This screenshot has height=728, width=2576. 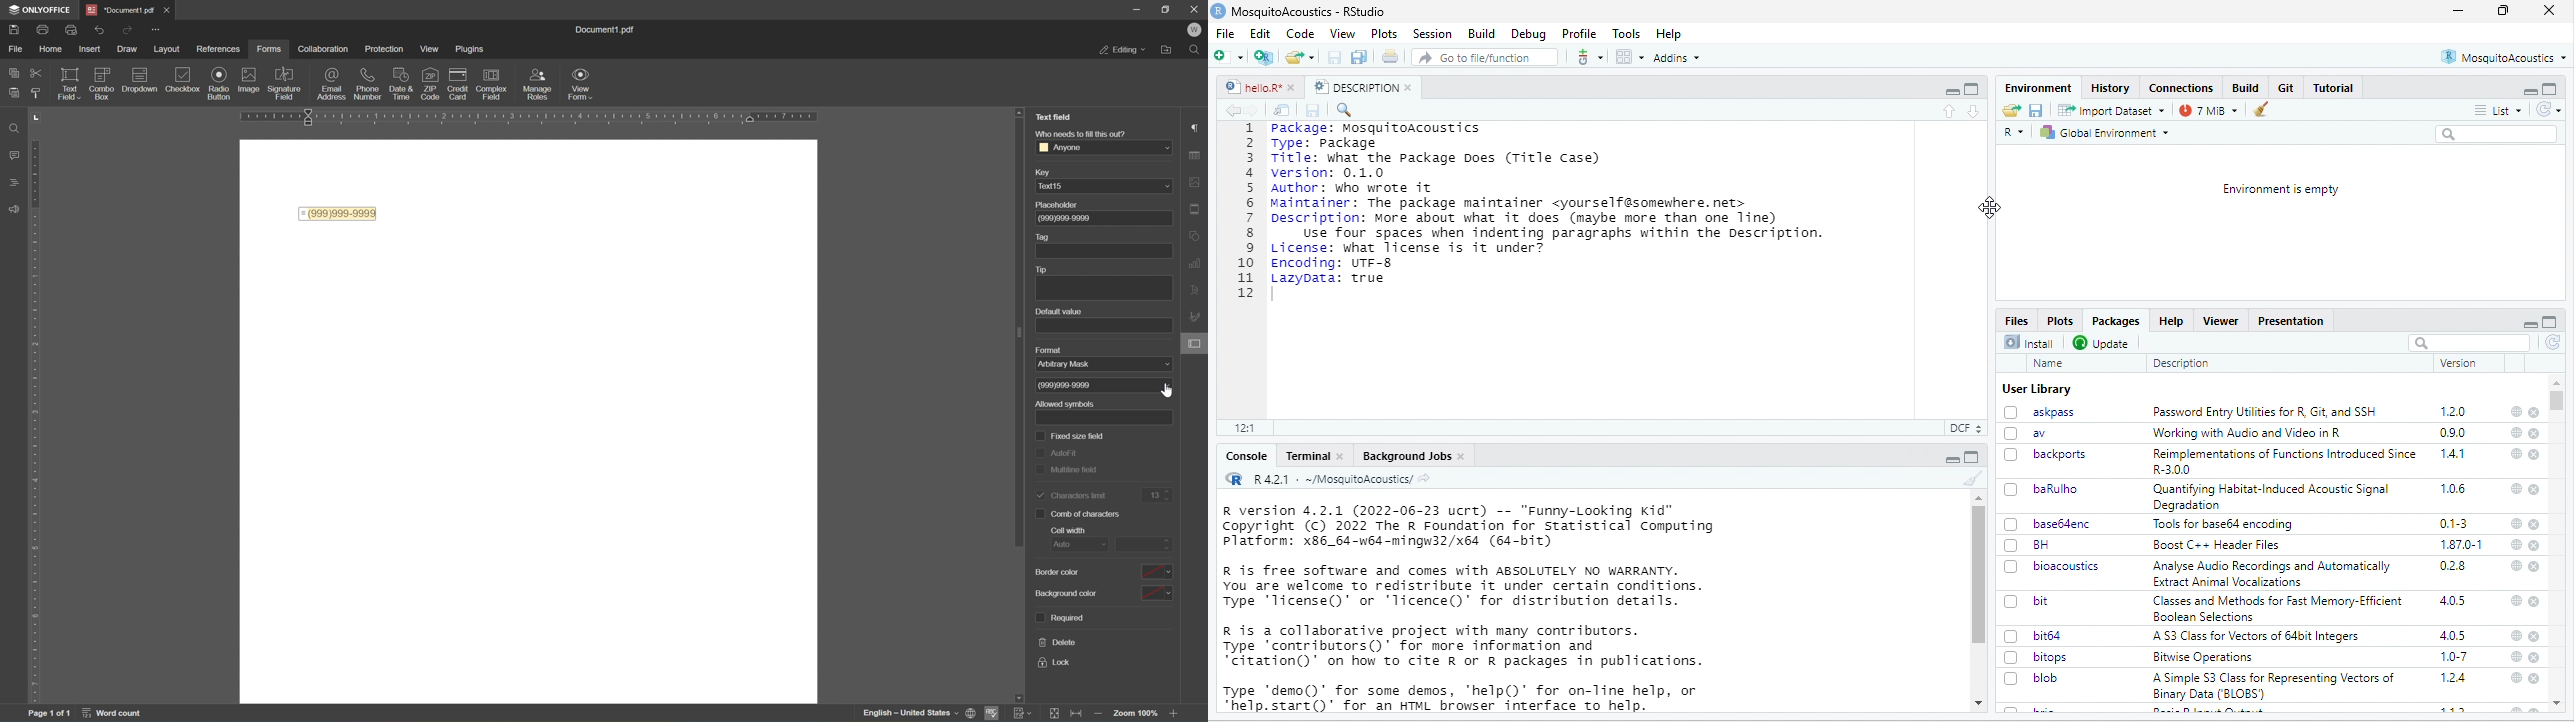 I want to click on scroll bar, so click(x=1013, y=329).